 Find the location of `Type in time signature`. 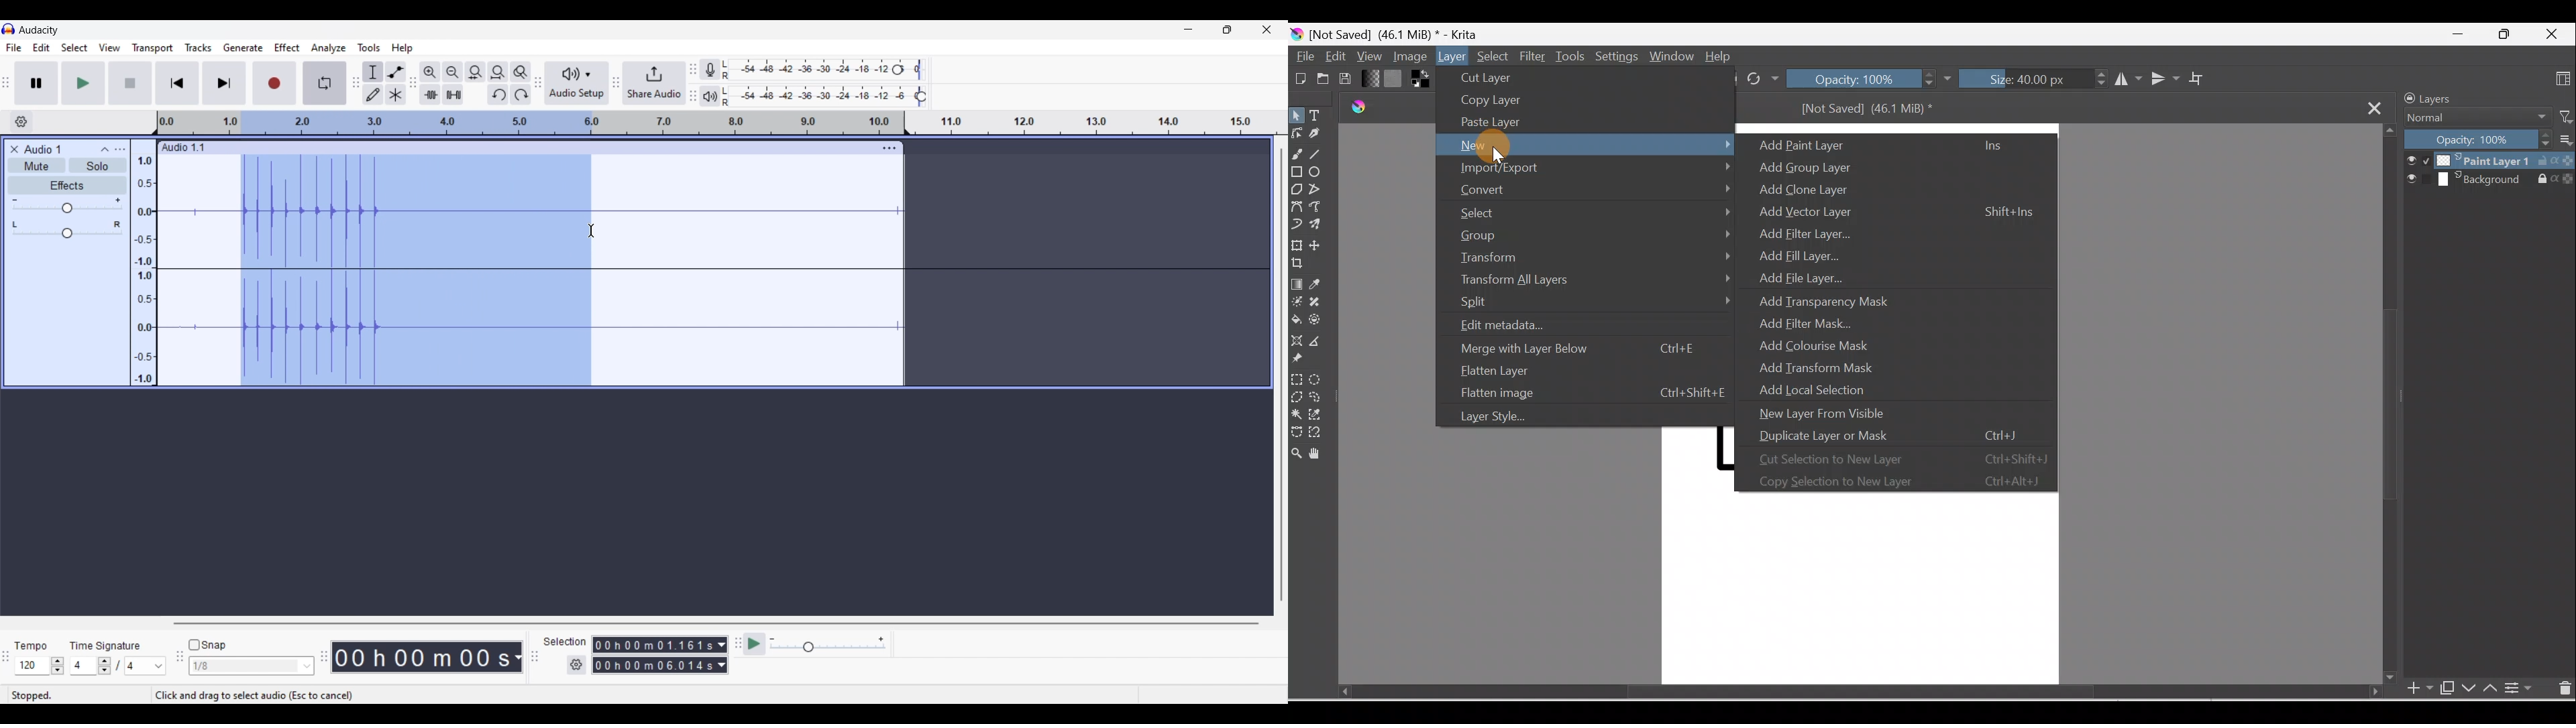

Type in time signature is located at coordinates (83, 666).